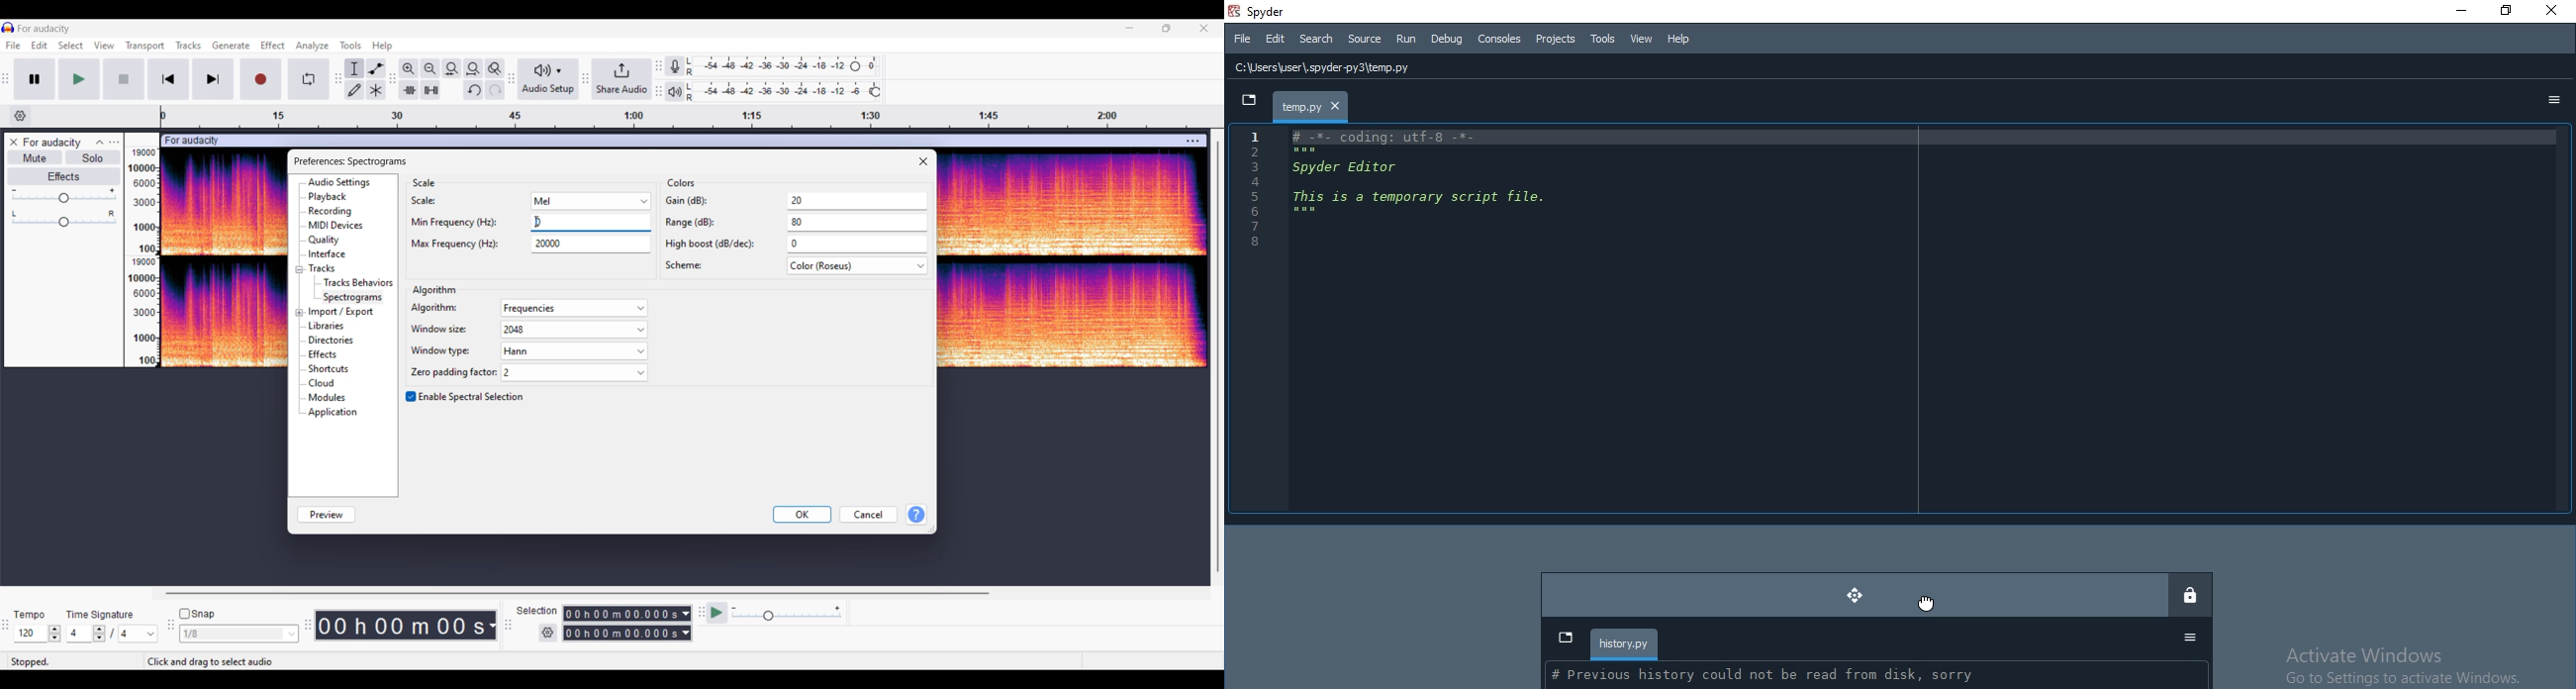 The height and width of the screenshot is (700, 2576). Describe the element at coordinates (2555, 12) in the screenshot. I see `Close` at that location.